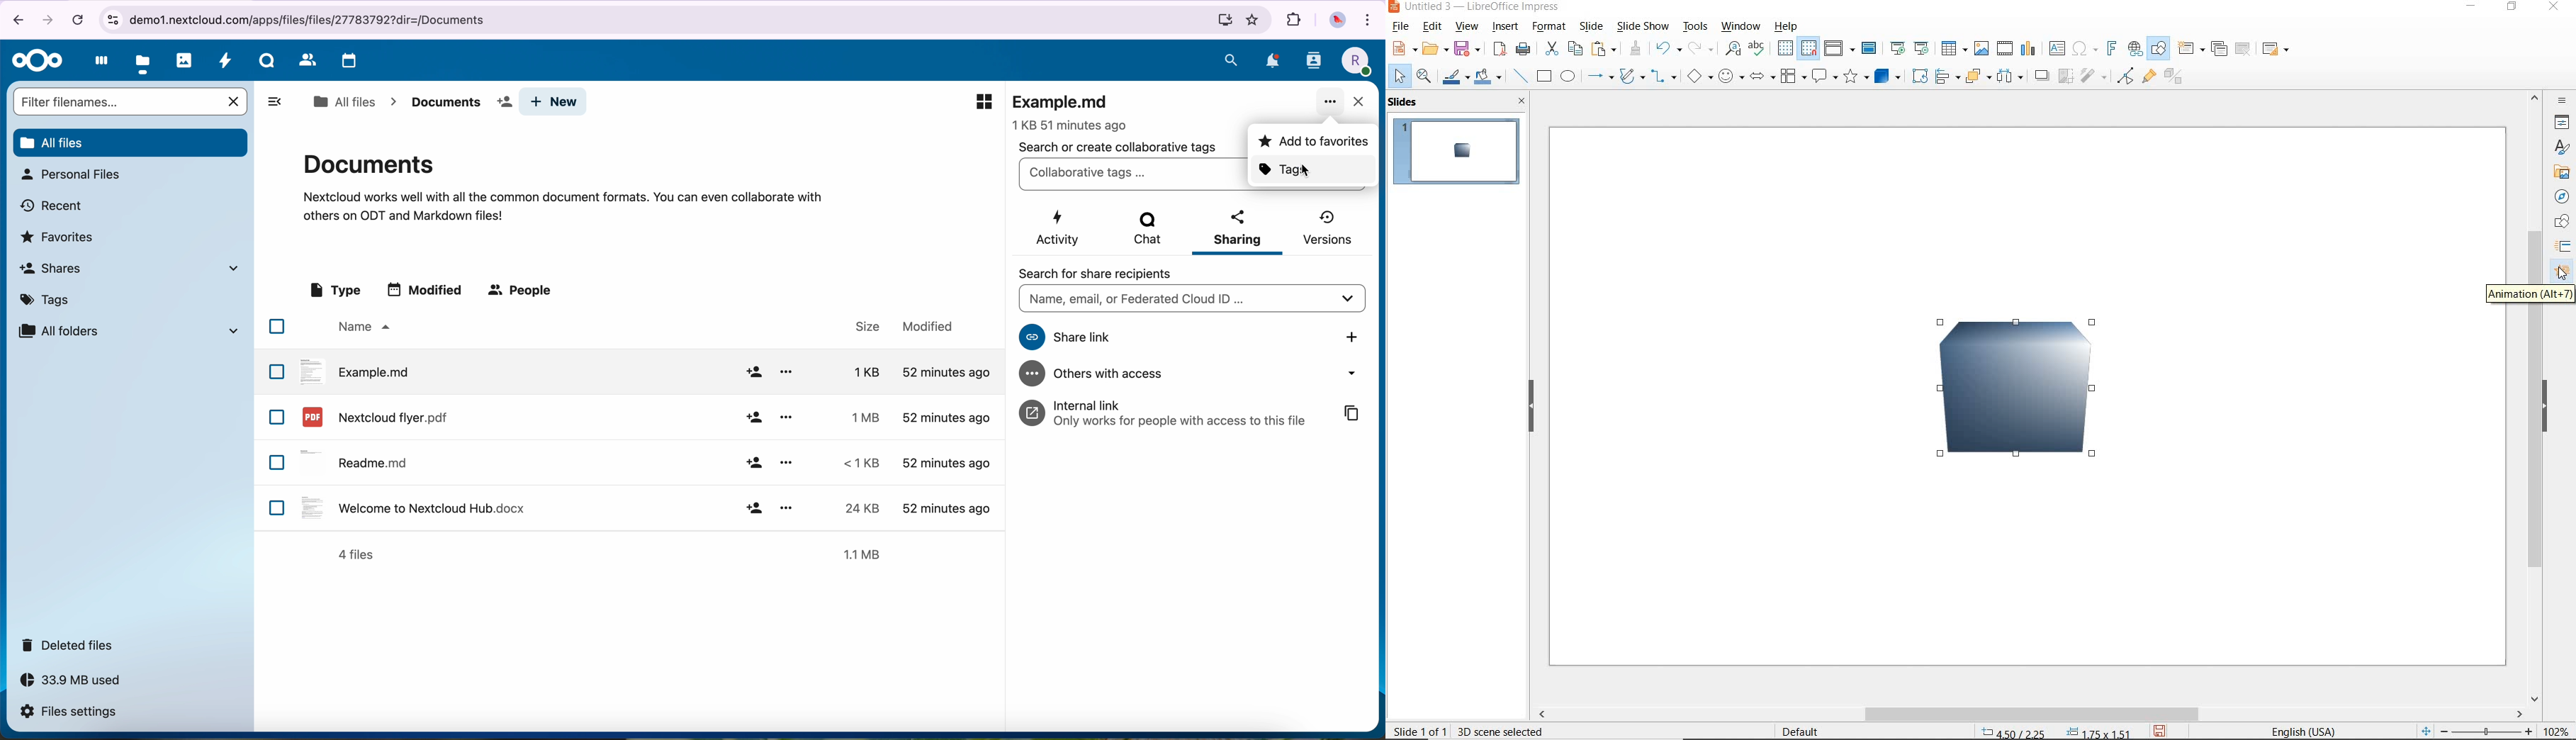 This screenshot has width=2576, height=756. What do you see at coordinates (1733, 49) in the screenshot?
I see `find & replace` at bounding box center [1733, 49].